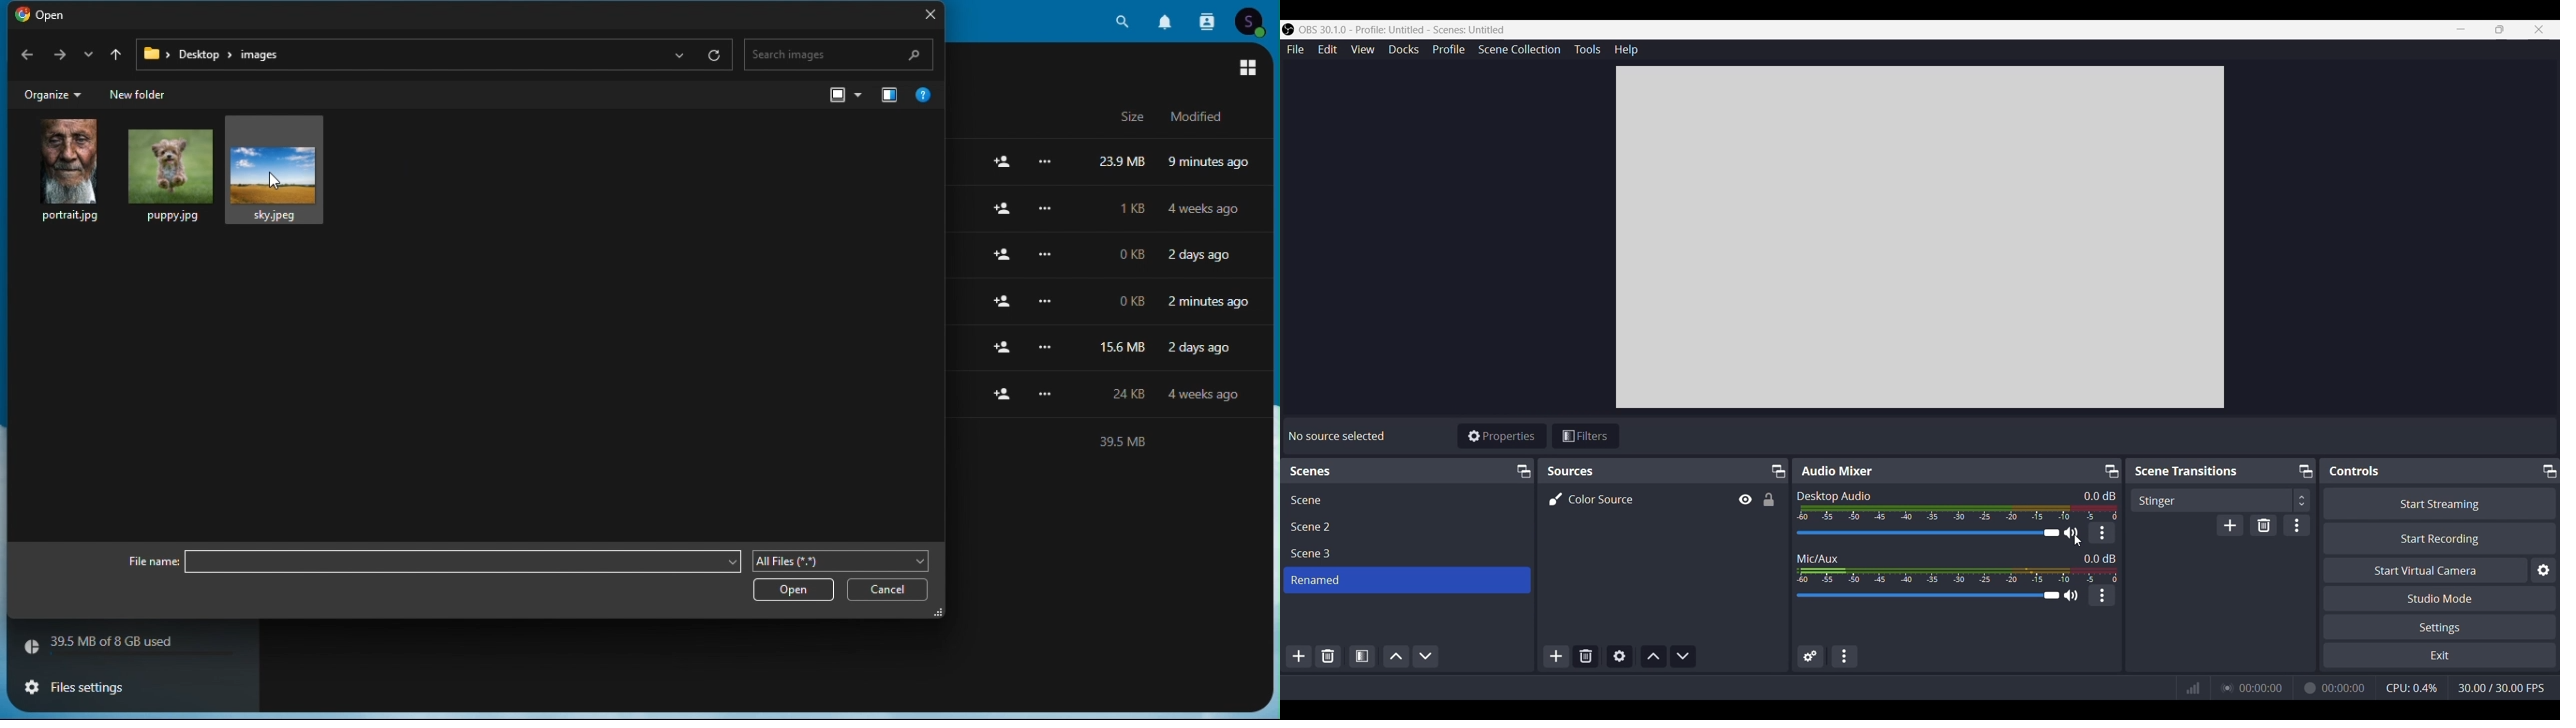 This screenshot has height=728, width=2576. Describe the element at coordinates (1811, 656) in the screenshot. I see `Advanced audio properties` at that location.